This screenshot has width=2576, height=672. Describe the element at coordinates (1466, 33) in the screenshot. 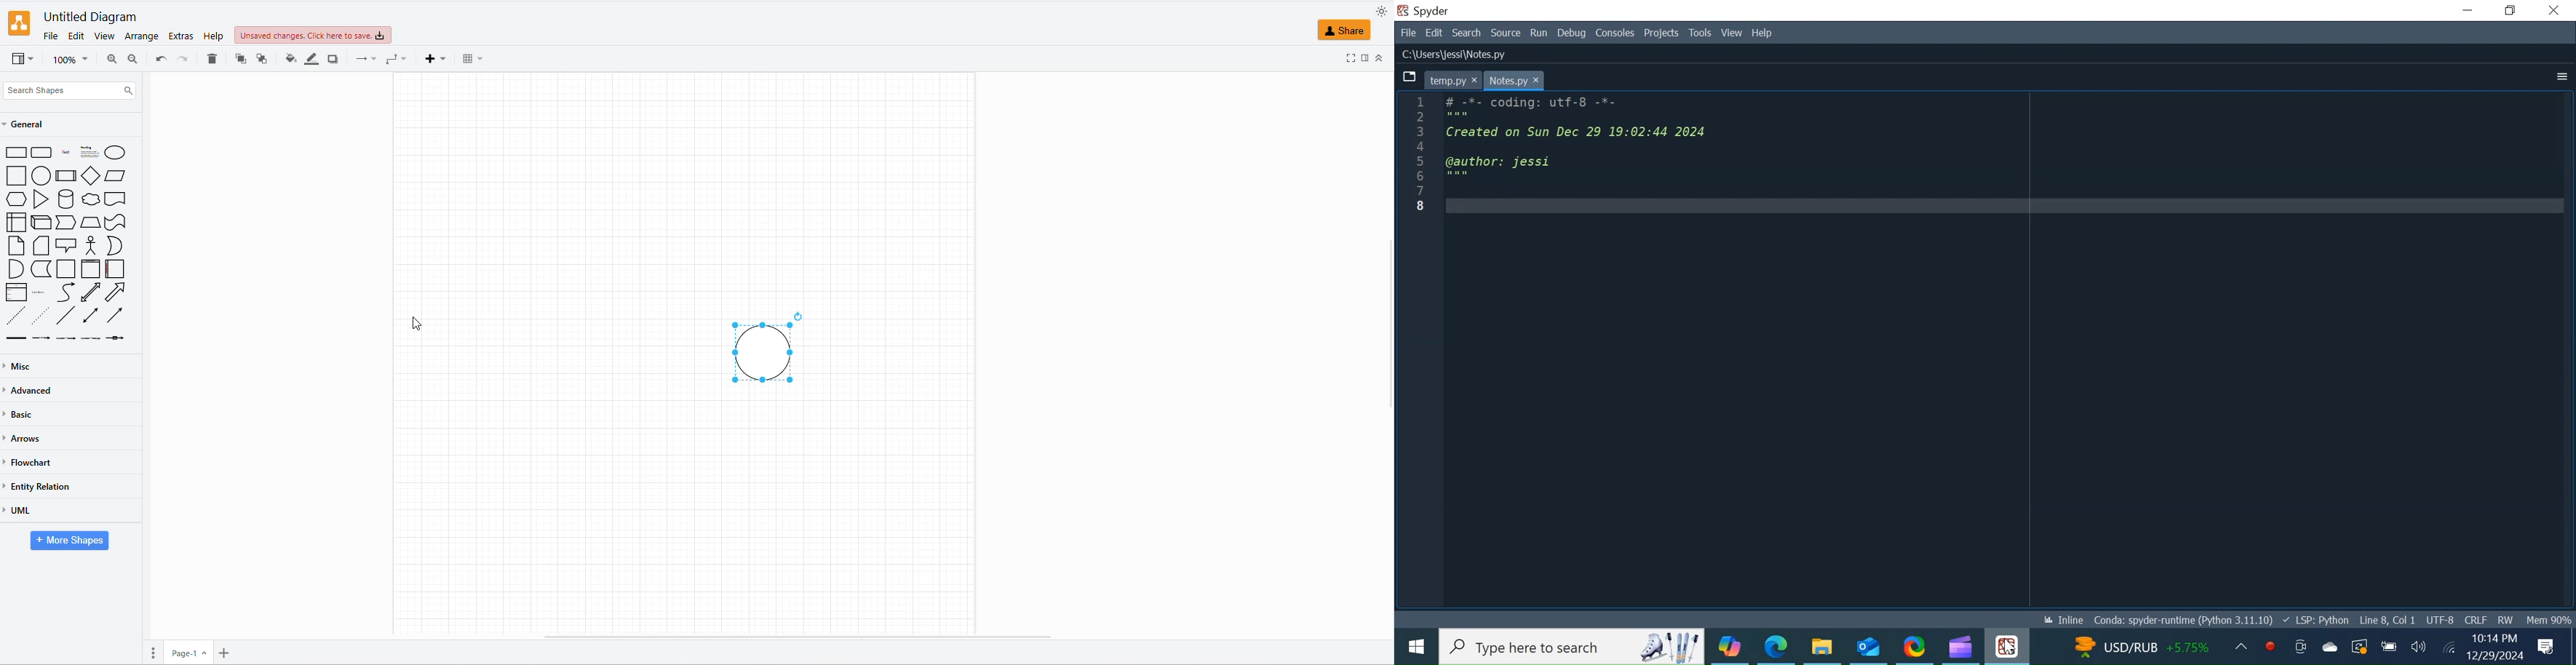

I see `Search` at that location.